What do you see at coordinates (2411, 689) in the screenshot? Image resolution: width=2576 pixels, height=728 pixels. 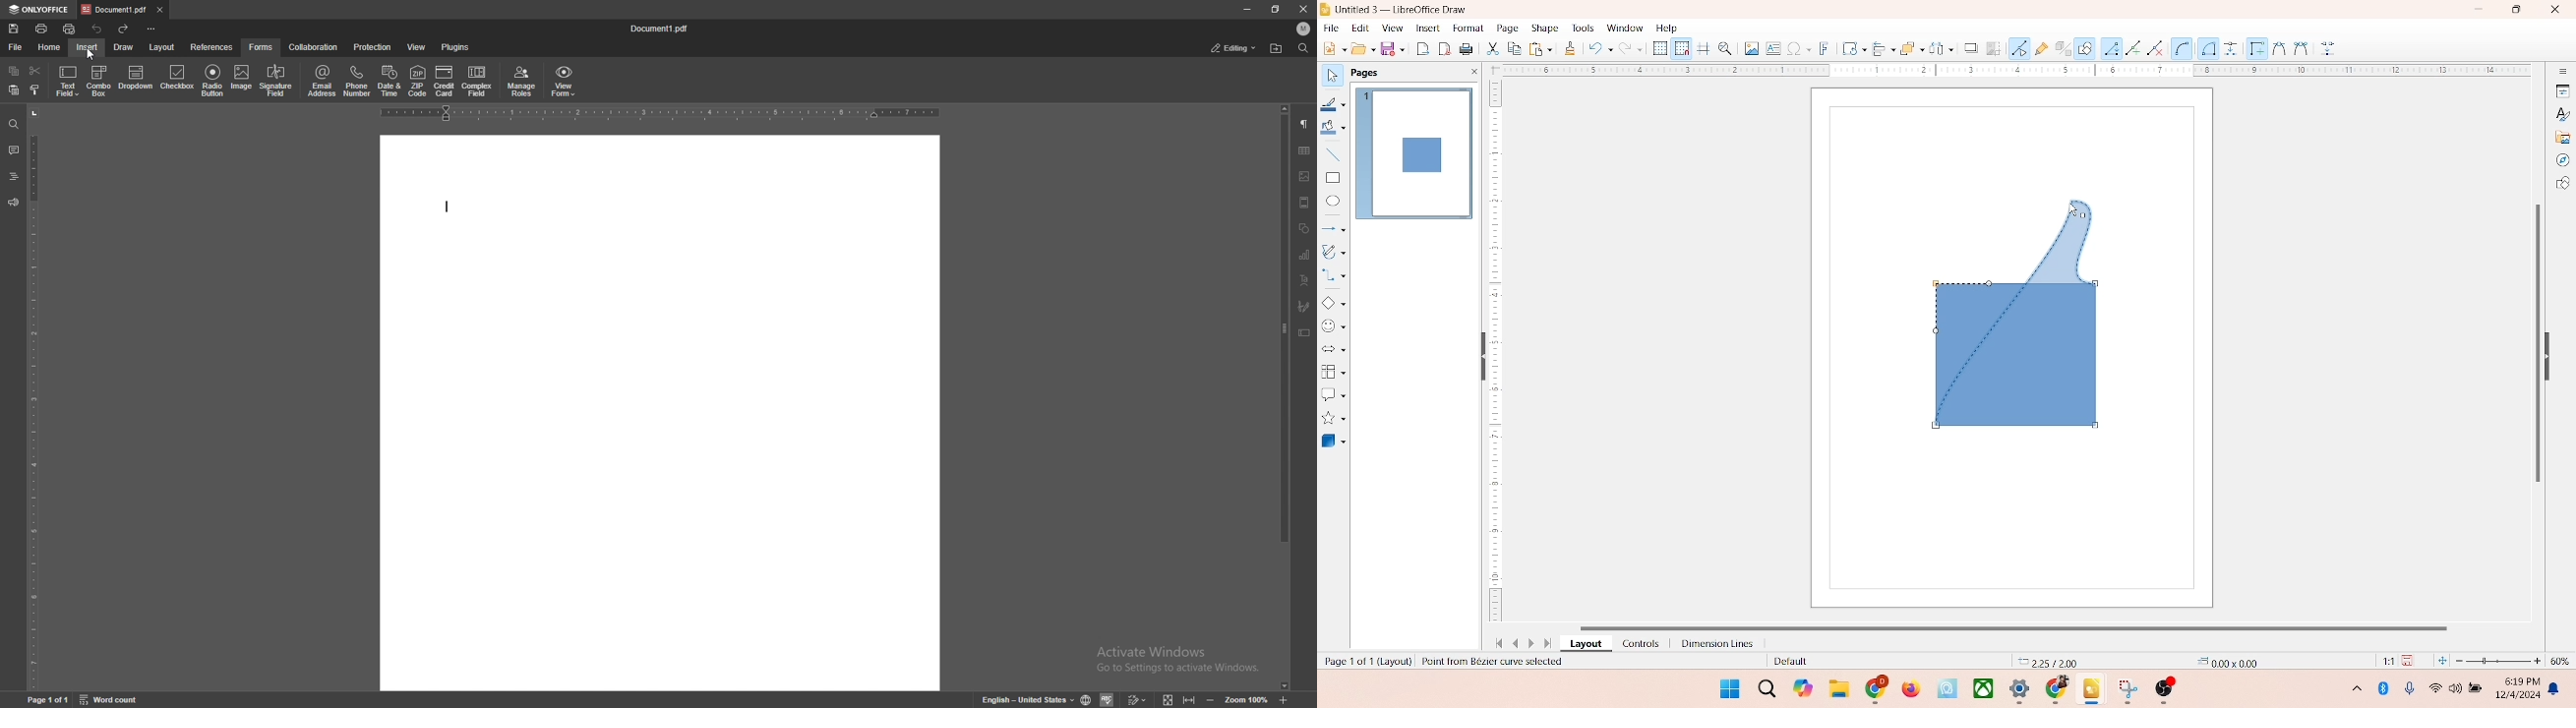 I see `microphone` at bounding box center [2411, 689].